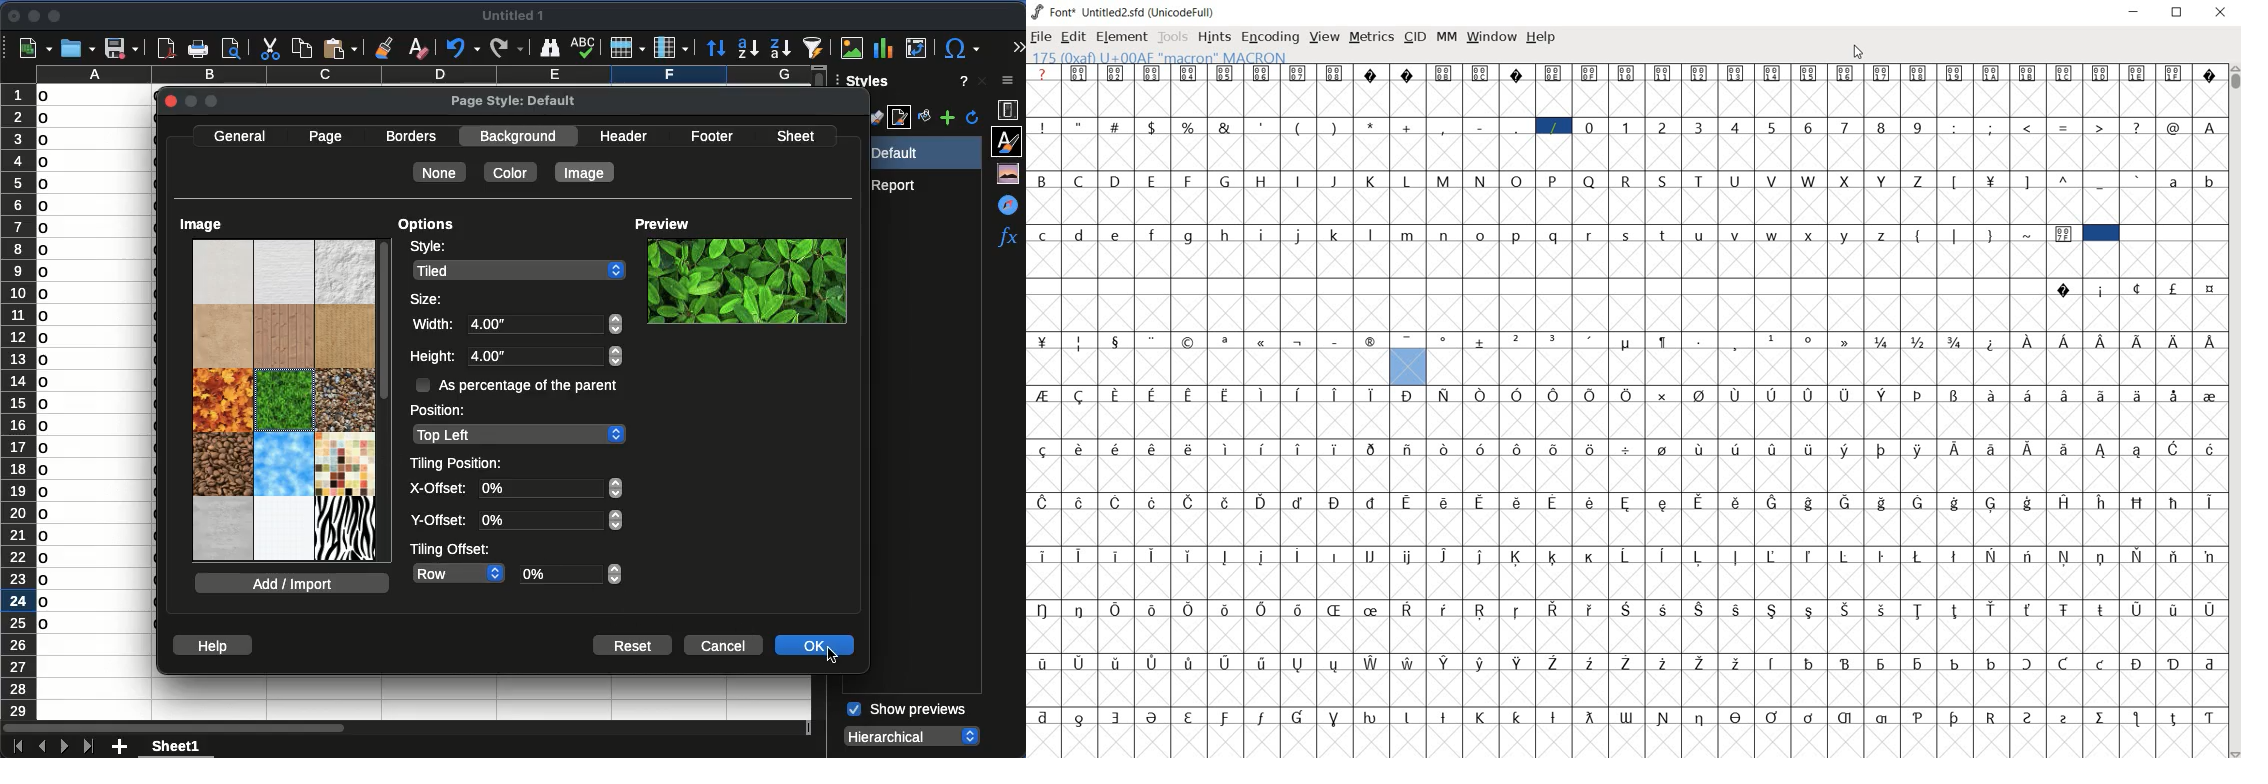 This screenshot has height=784, width=2268. What do you see at coordinates (2062, 501) in the screenshot?
I see `Symbol` at bounding box center [2062, 501].